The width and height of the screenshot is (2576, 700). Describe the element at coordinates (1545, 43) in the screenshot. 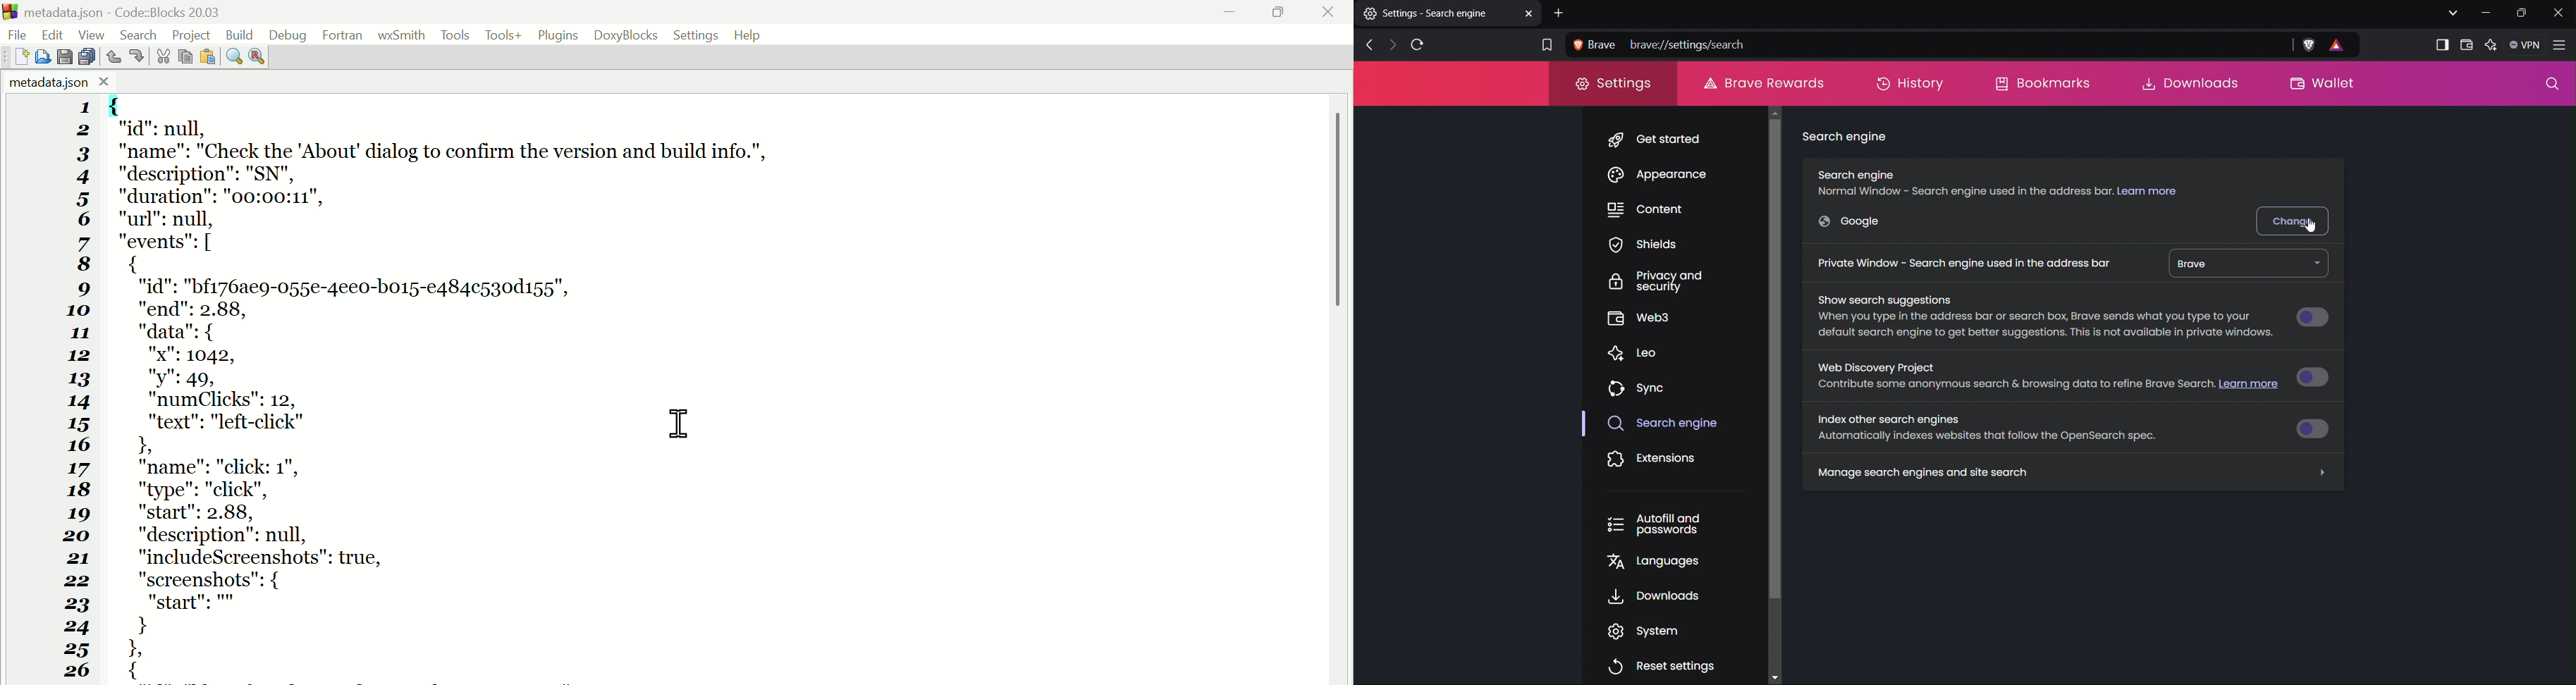

I see `Bookmark` at that location.